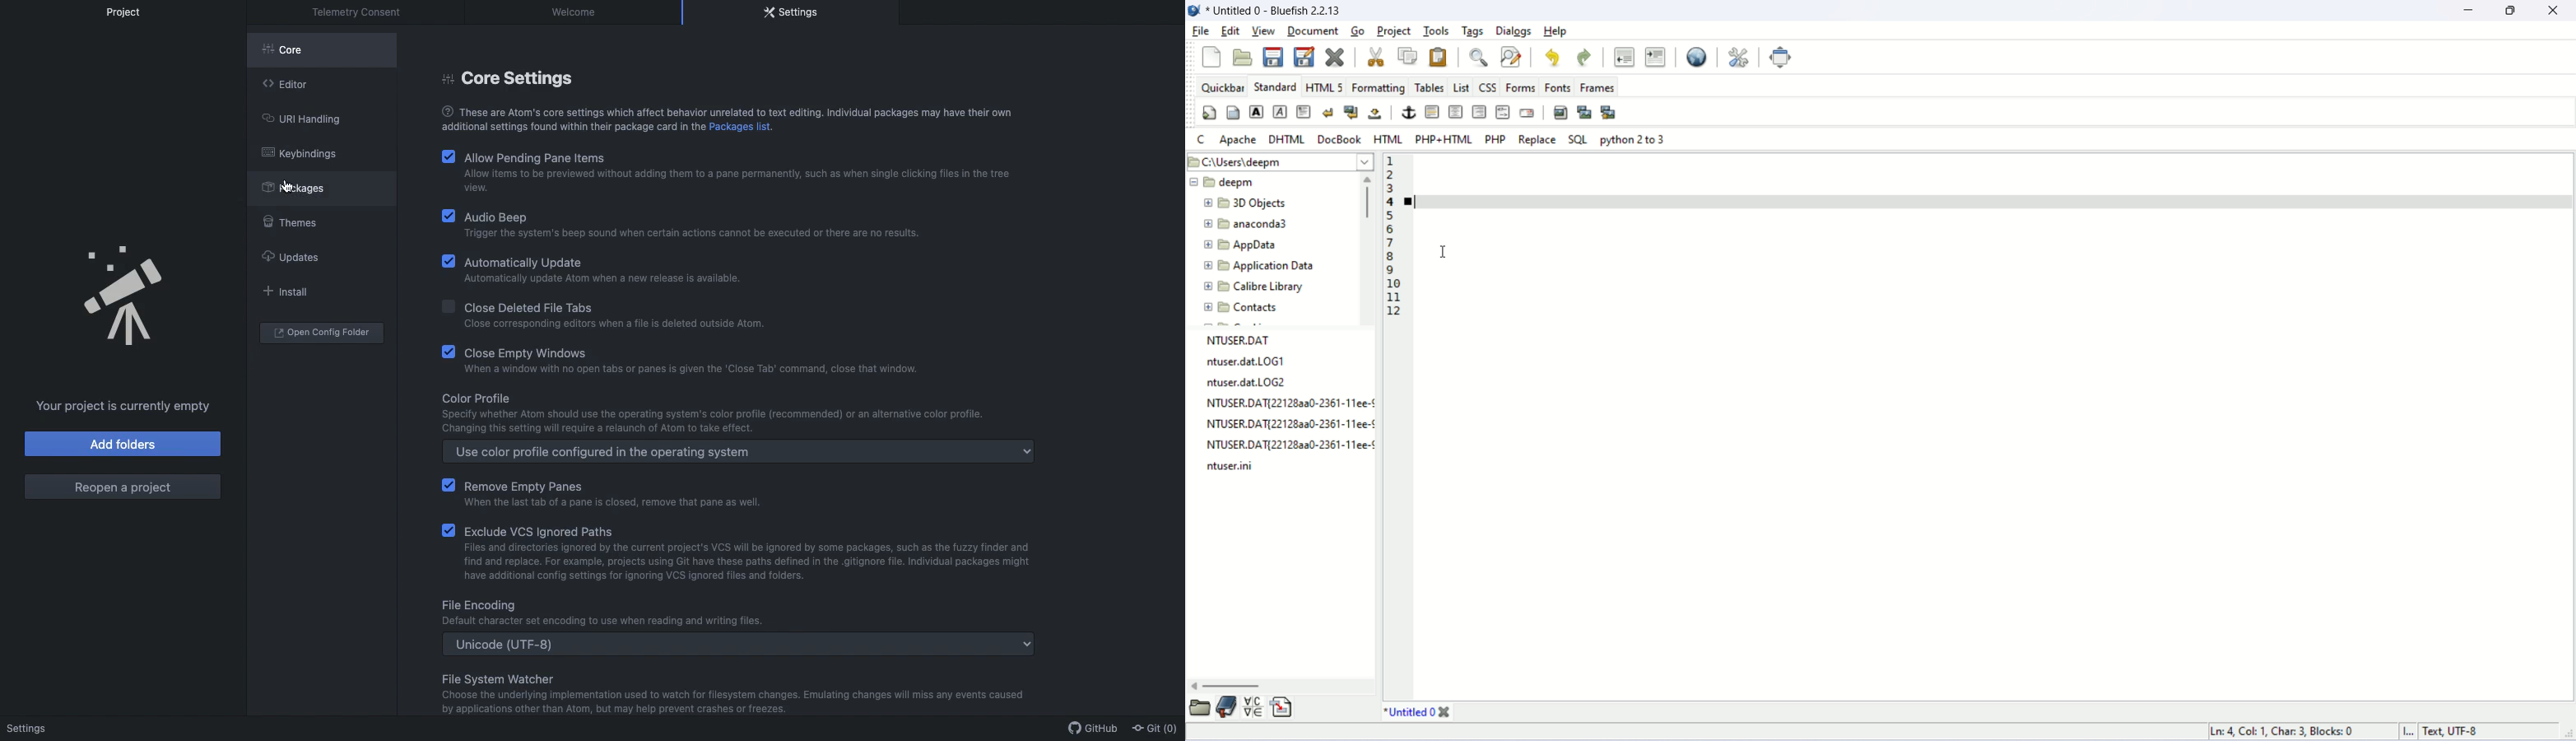 The width and height of the screenshot is (2576, 756). Describe the element at coordinates (1440, 57) in the screenshot. I see `paste` at that location.